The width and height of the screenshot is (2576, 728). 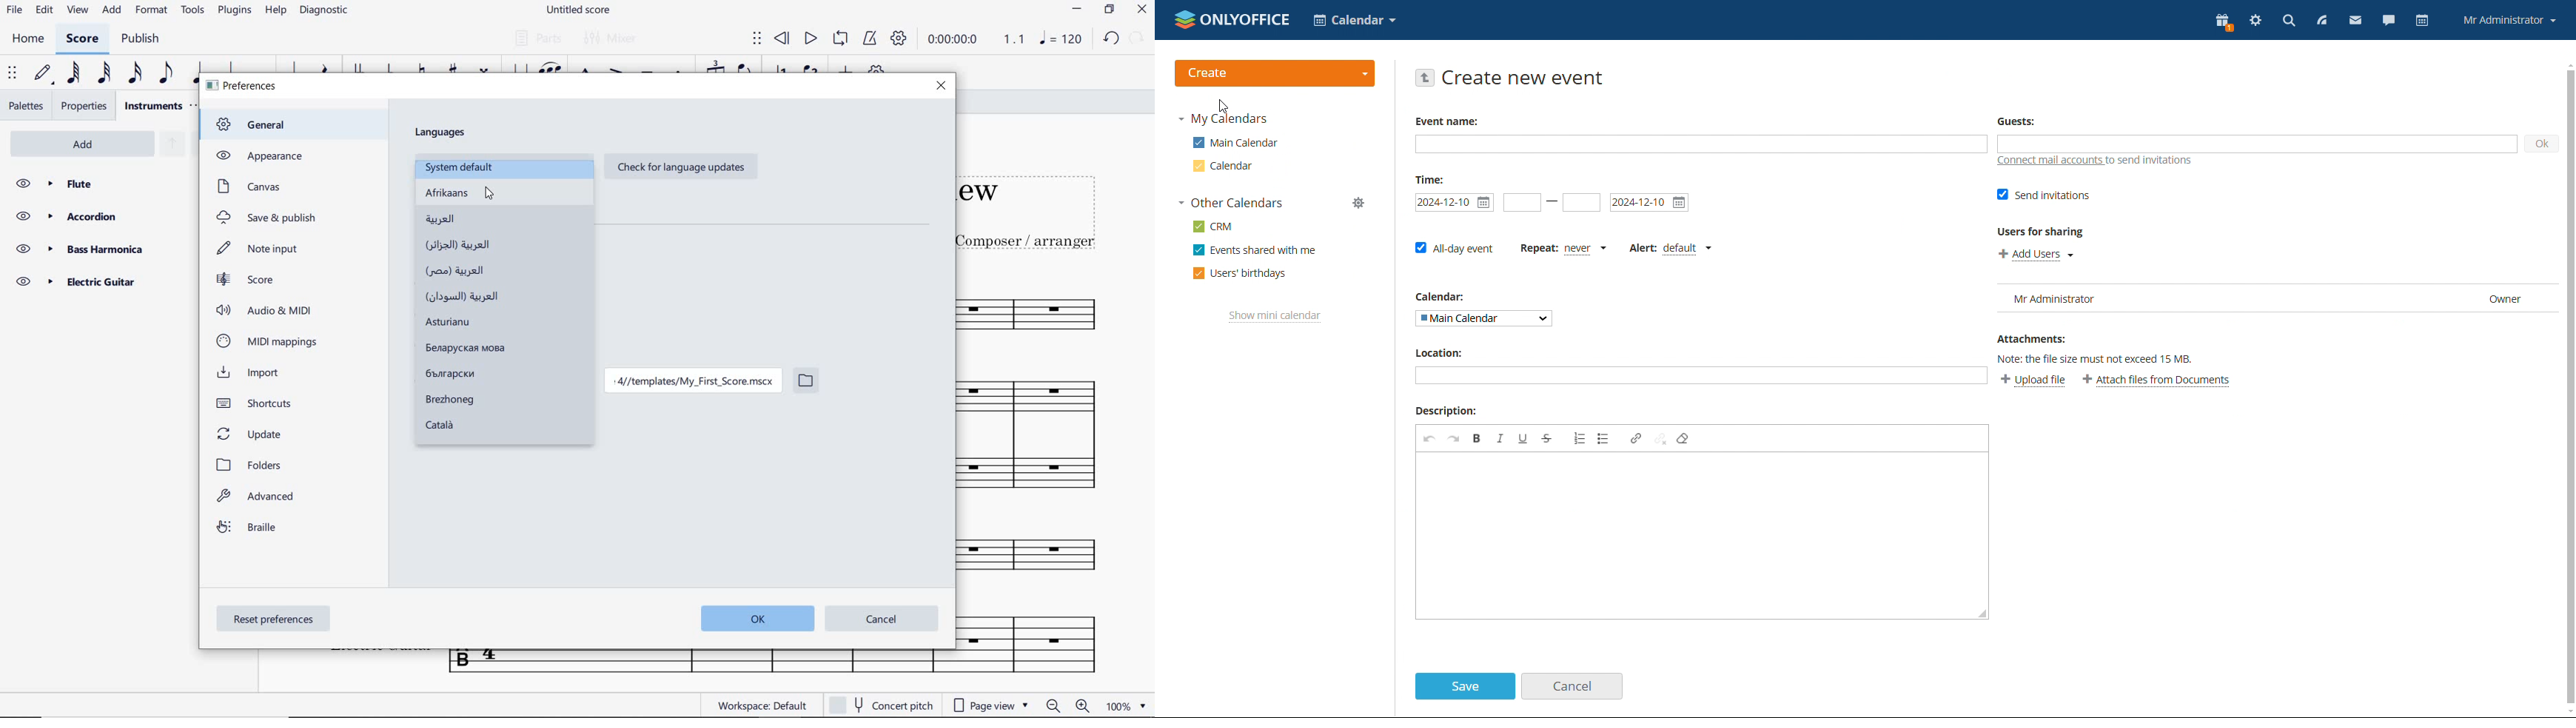 I want to click on languages, so click(x=442, y=133).